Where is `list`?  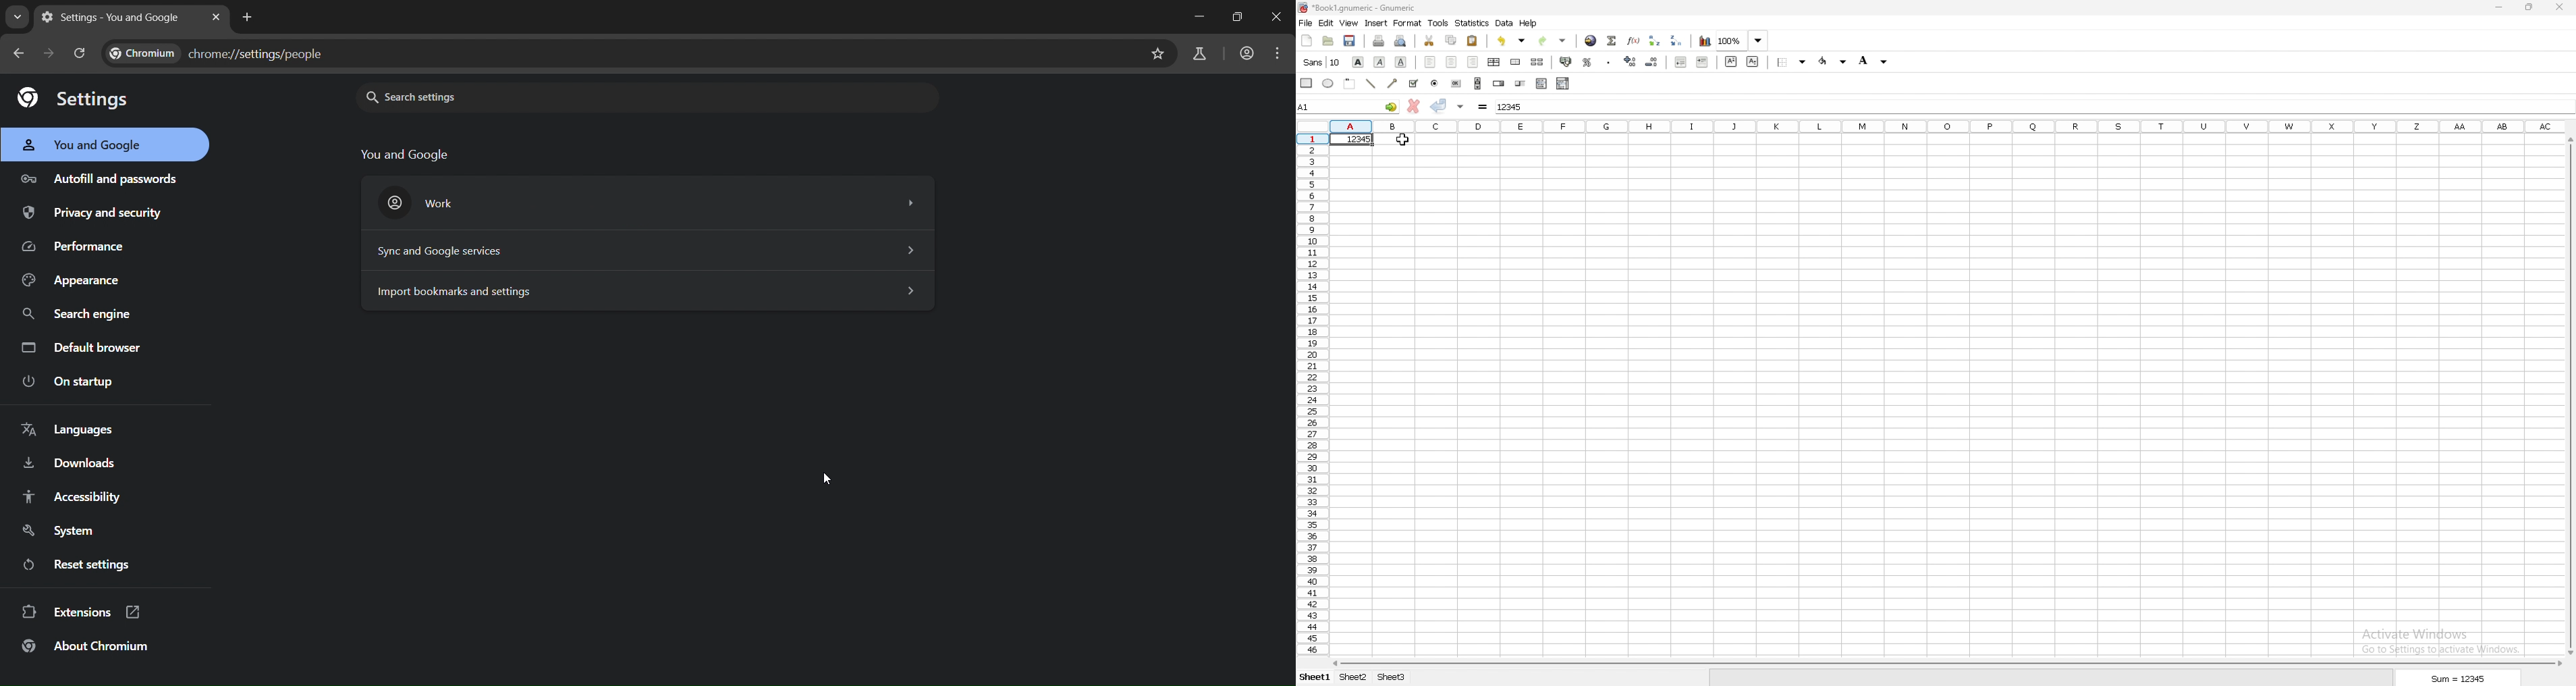 list is located at coordinates (1541, 83).